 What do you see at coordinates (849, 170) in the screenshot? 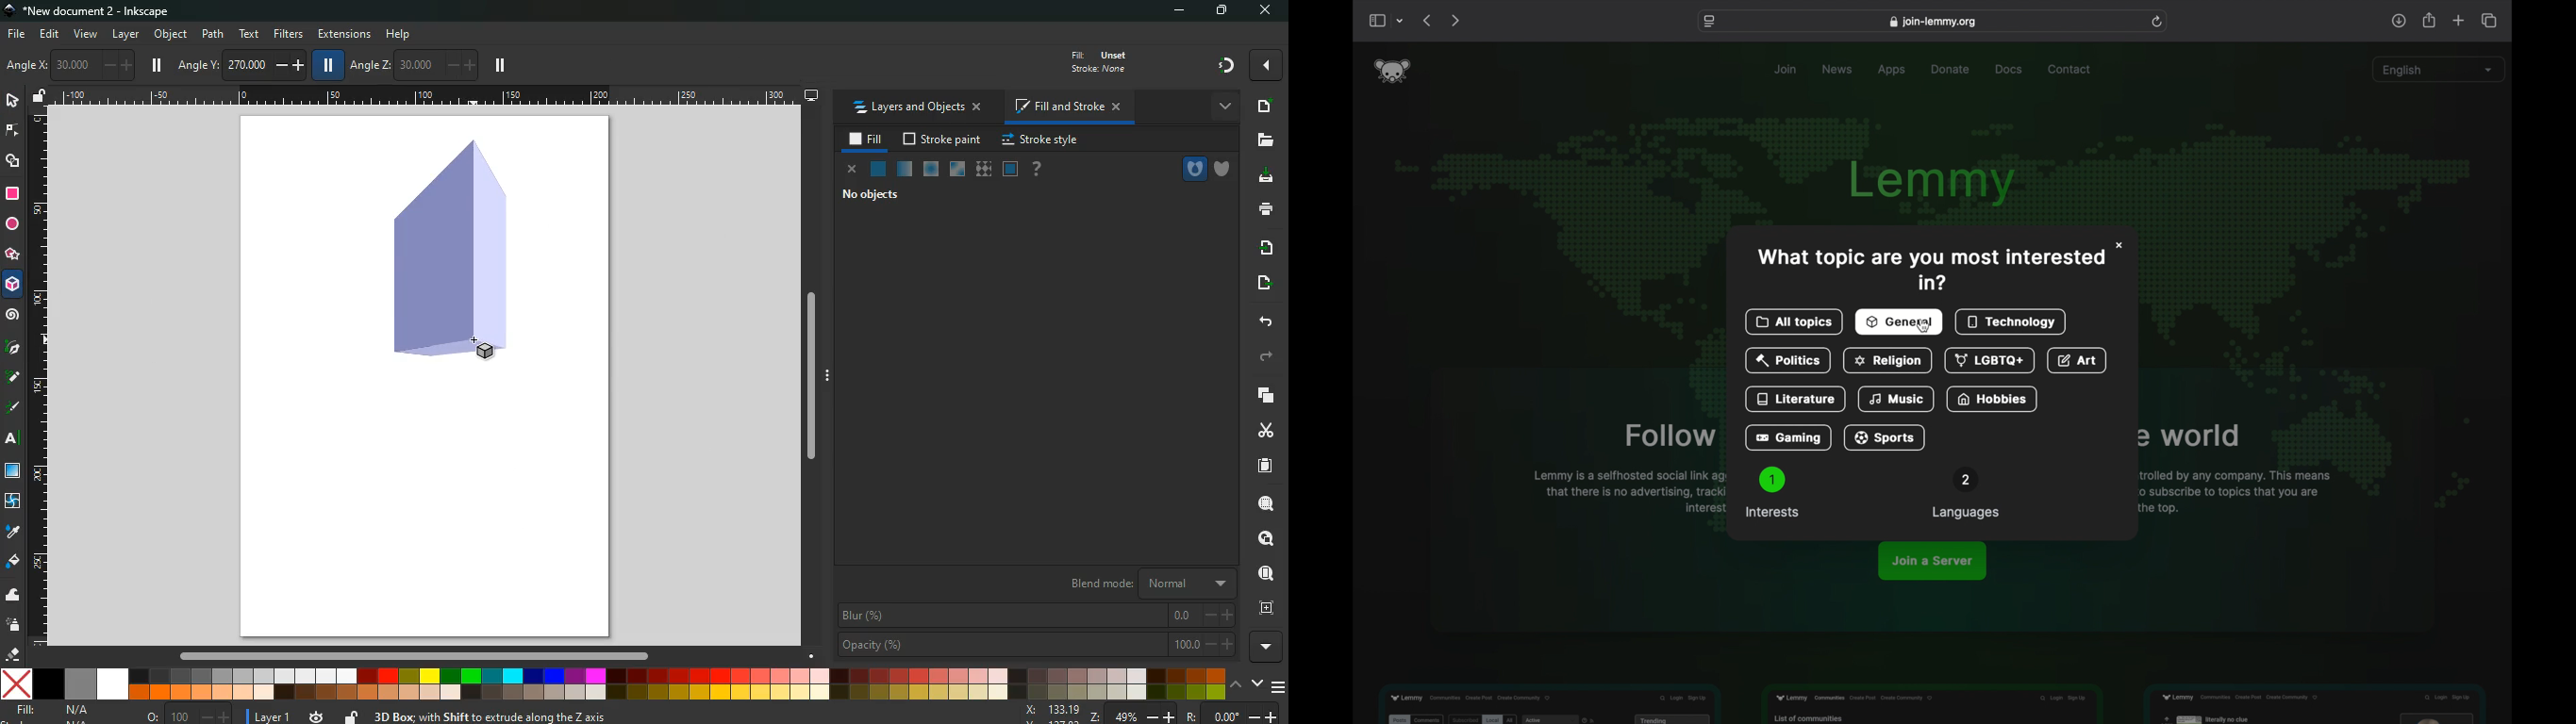
I see `cancel` at bounding box center [849, 170].